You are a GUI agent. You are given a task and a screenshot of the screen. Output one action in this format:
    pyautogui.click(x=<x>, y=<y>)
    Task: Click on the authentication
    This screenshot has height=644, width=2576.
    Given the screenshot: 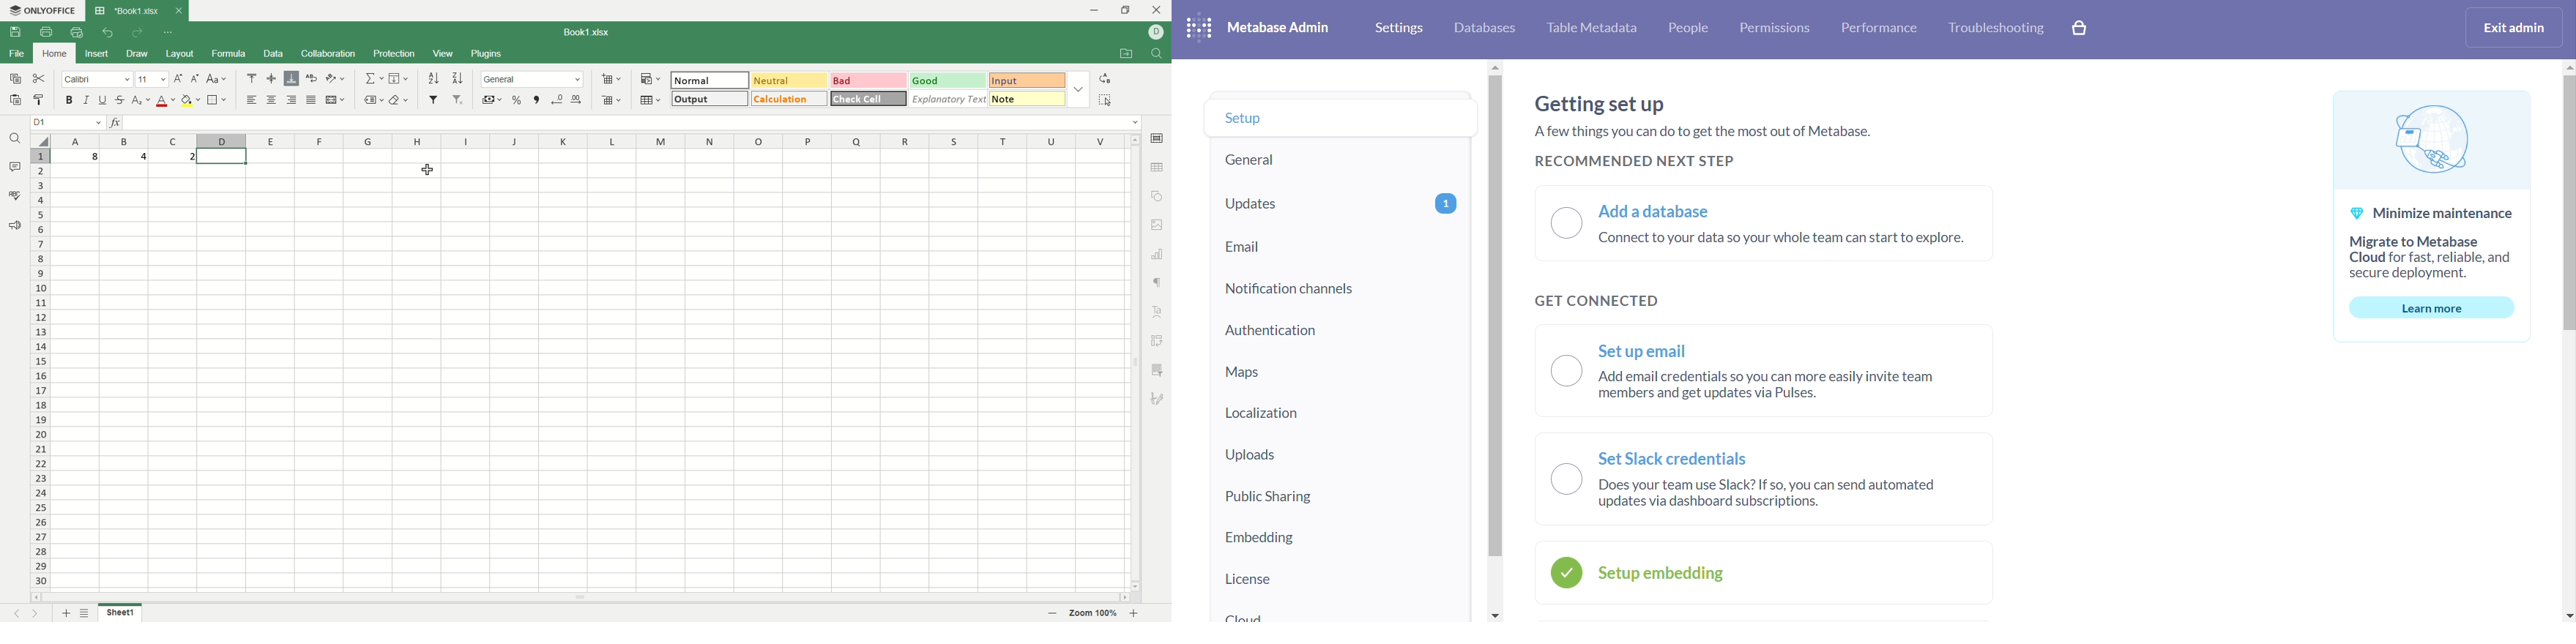 What is the action you would take?
    pyautogui.click(x=1340, y=329)
    